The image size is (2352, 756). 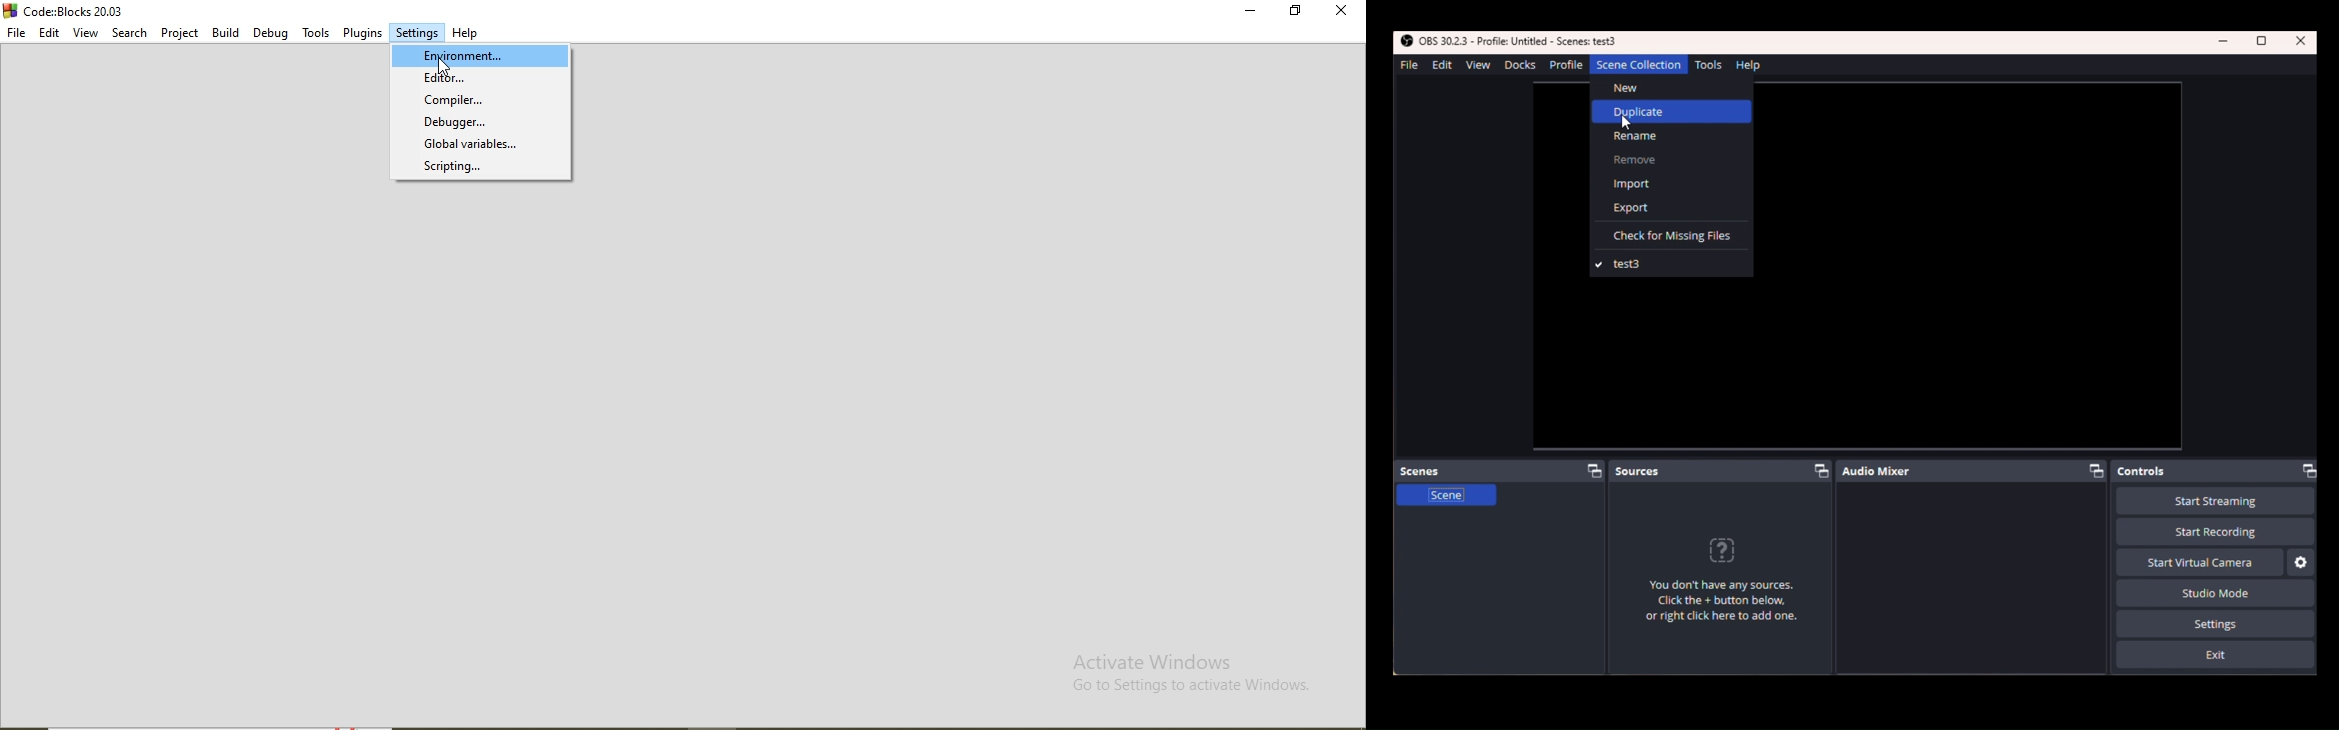 What do you see at coordinates (1481, 66) in the screenshot?
I see `View` at bounding box center [1481, 66].